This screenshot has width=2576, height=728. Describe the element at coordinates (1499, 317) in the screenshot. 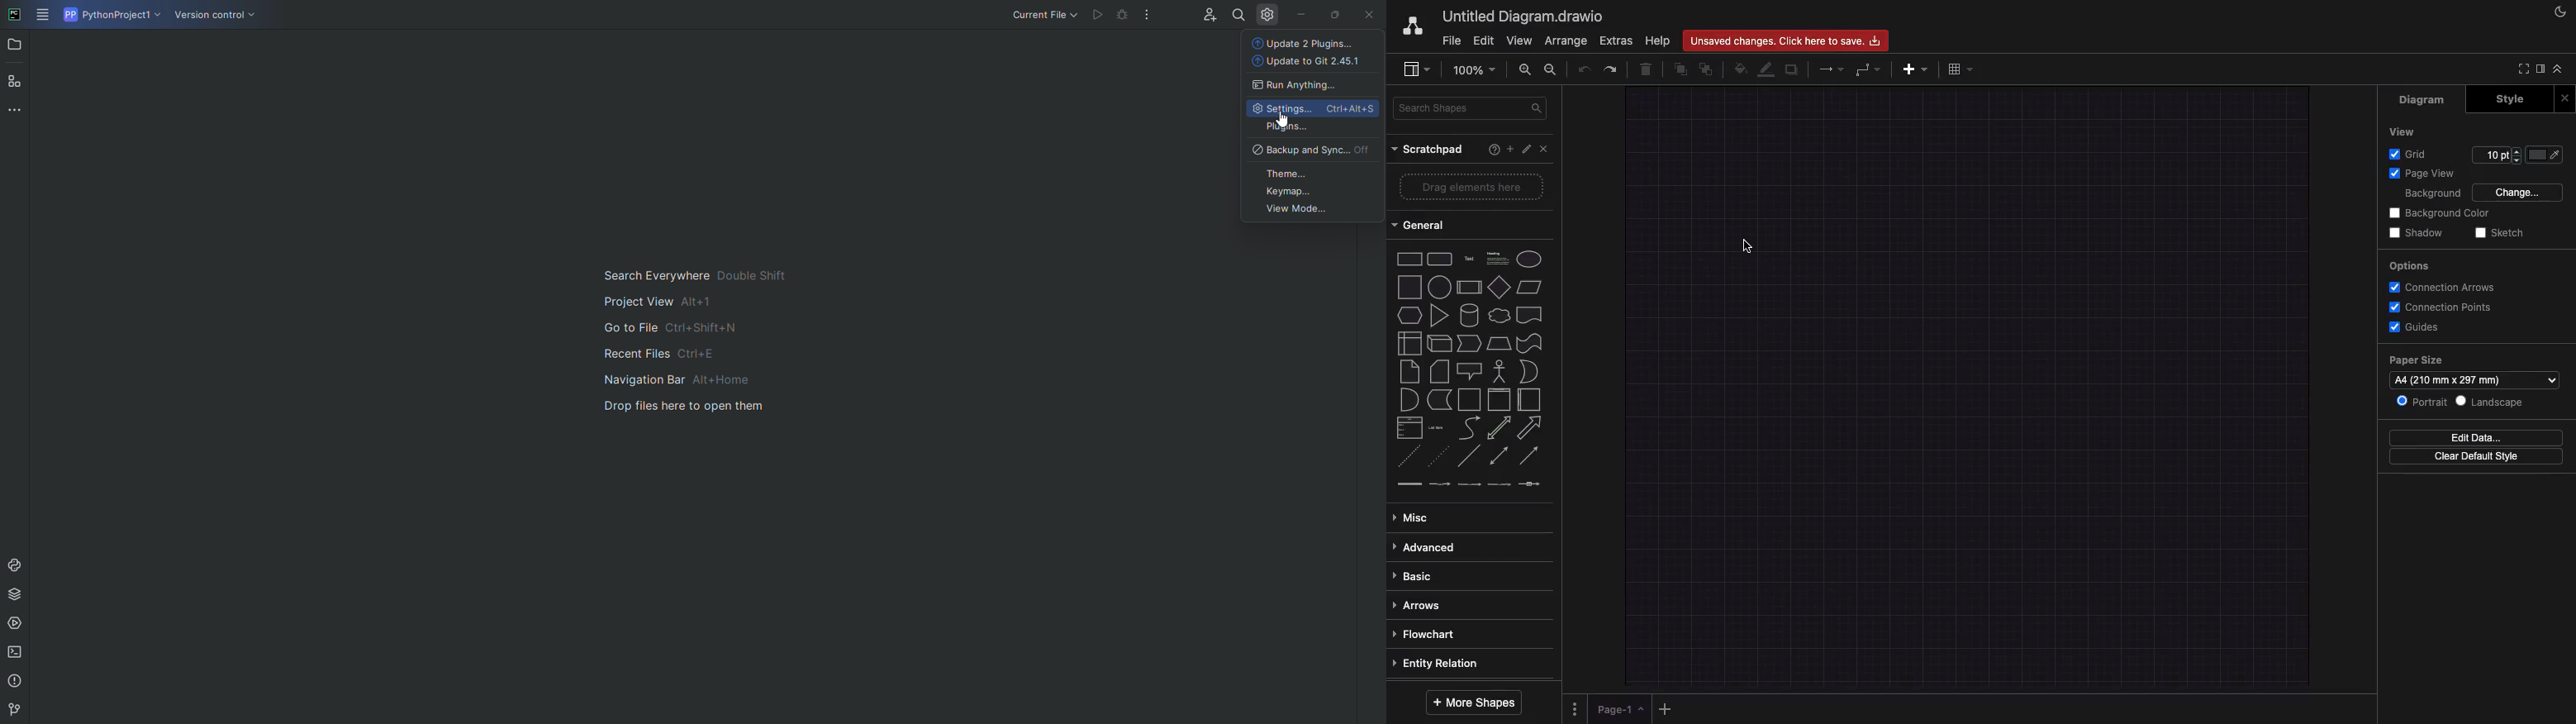

I see `cloud` at that location.